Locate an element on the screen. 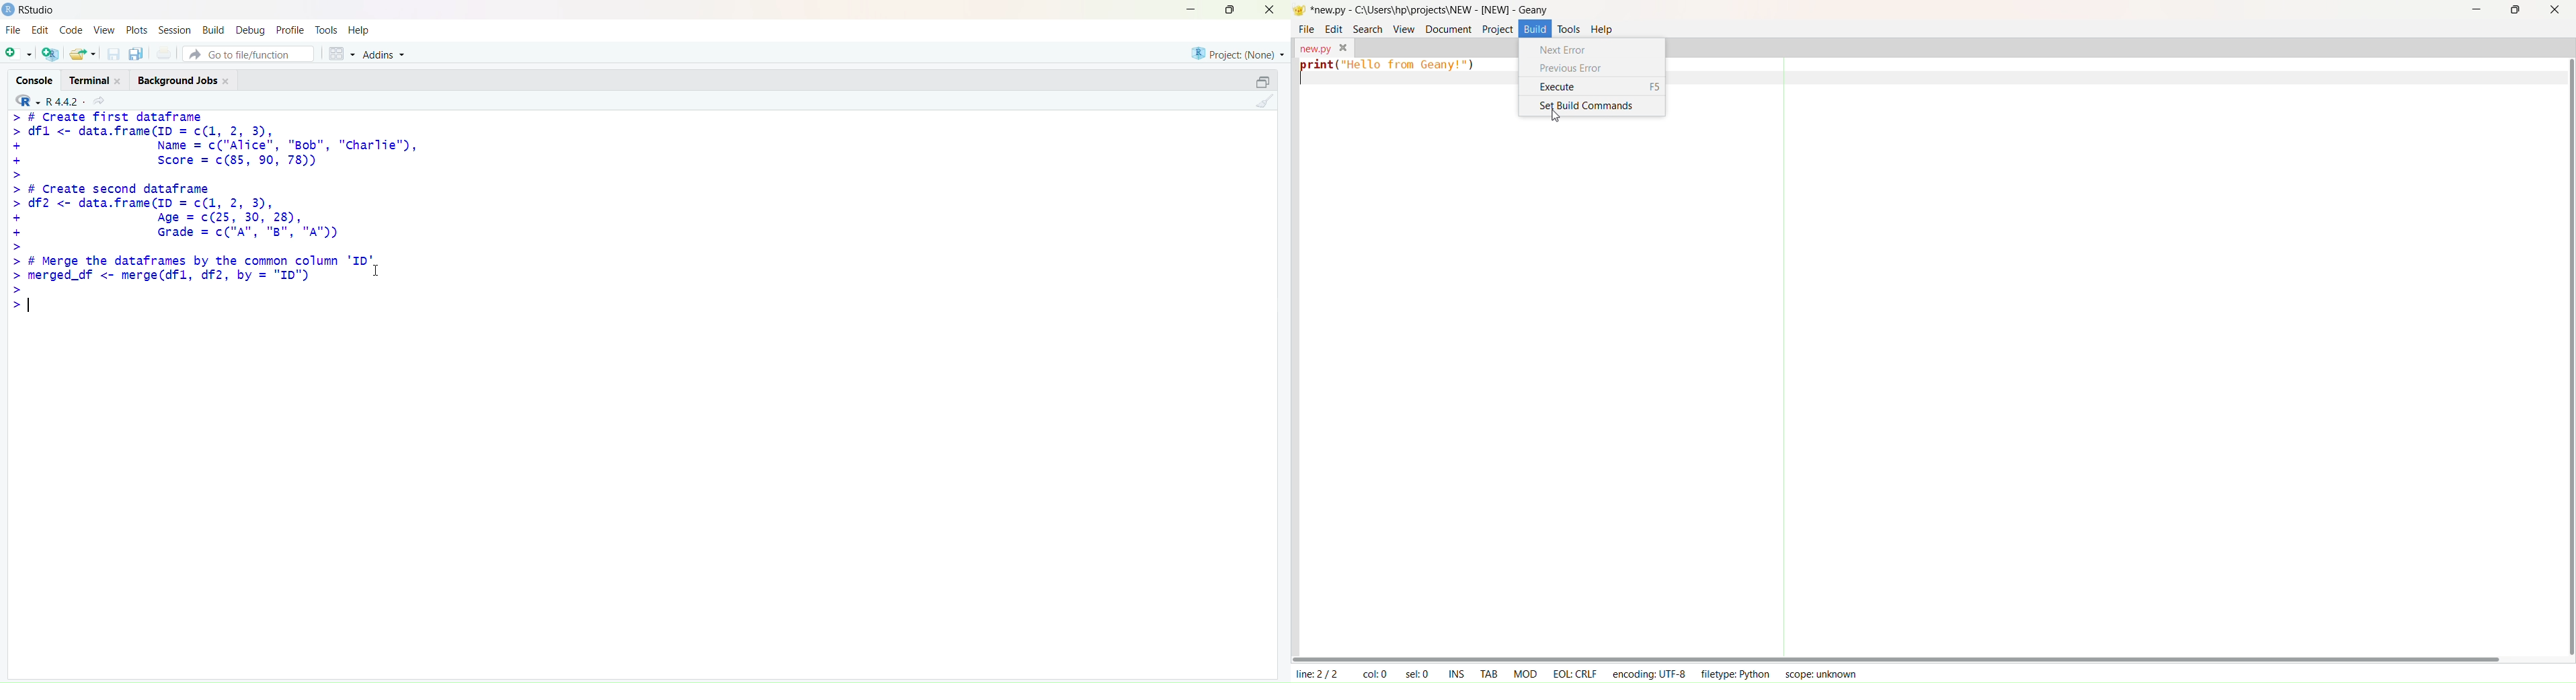  R 4.4.2 is located at coordinates (46, 100).